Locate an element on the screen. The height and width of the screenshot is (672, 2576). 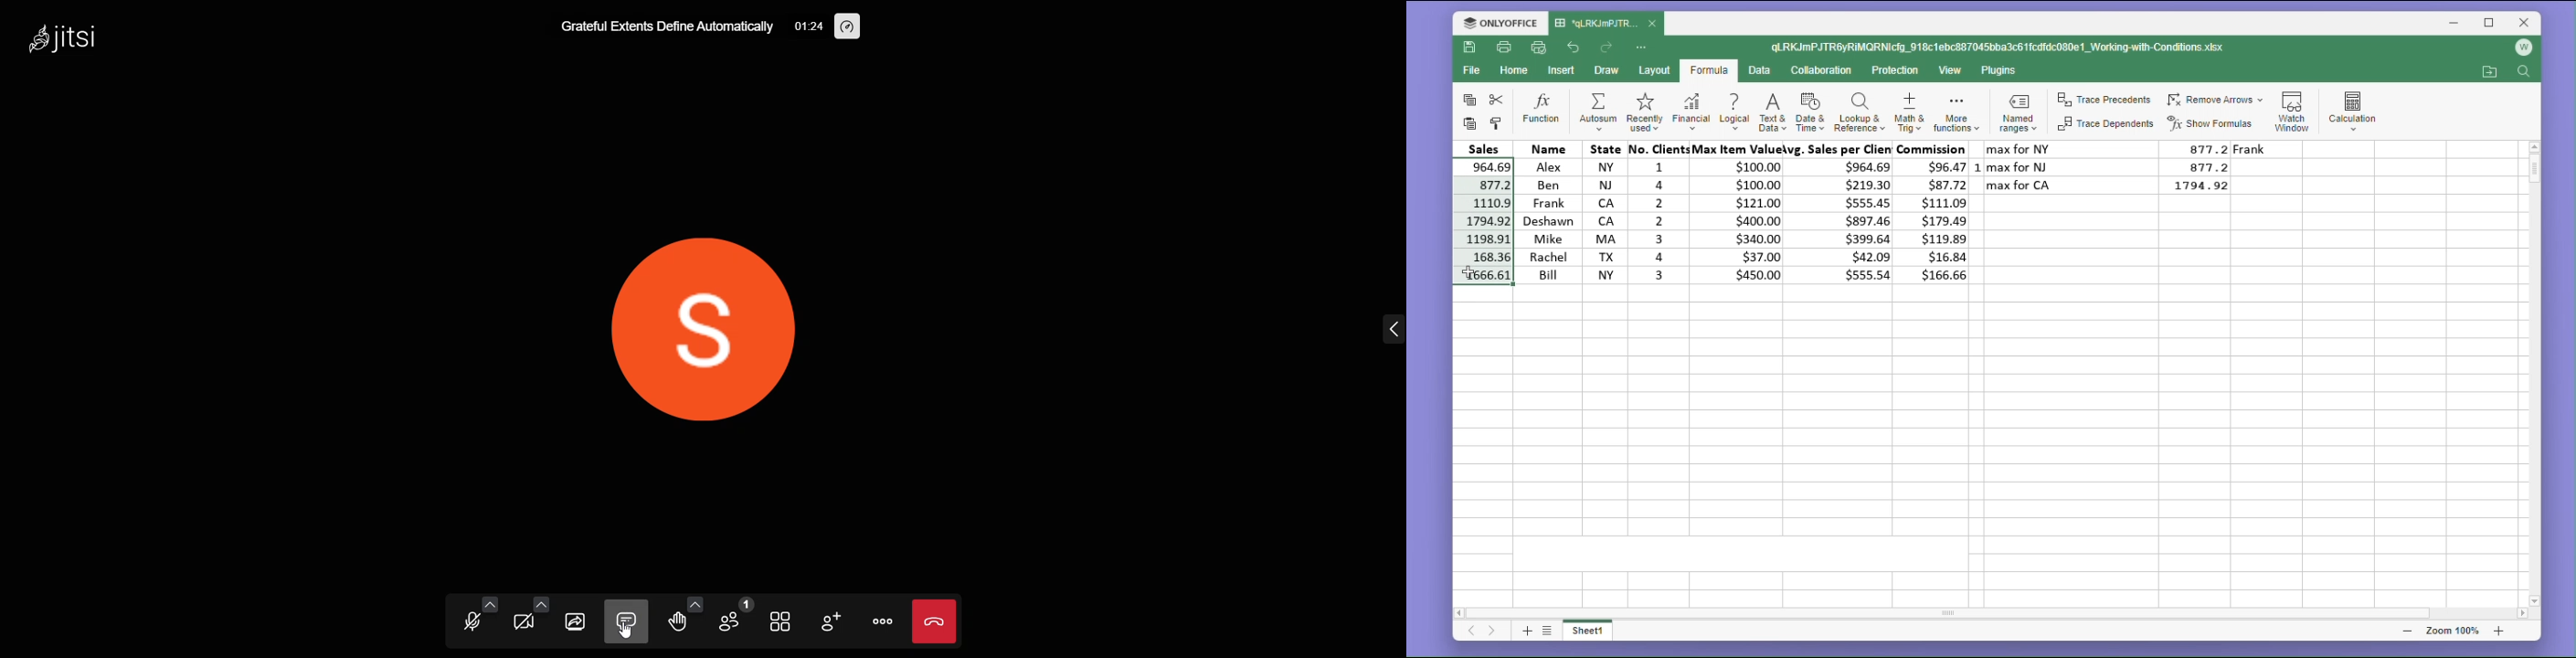
horizontal scroll bar is located at coordinates (1993, 613).